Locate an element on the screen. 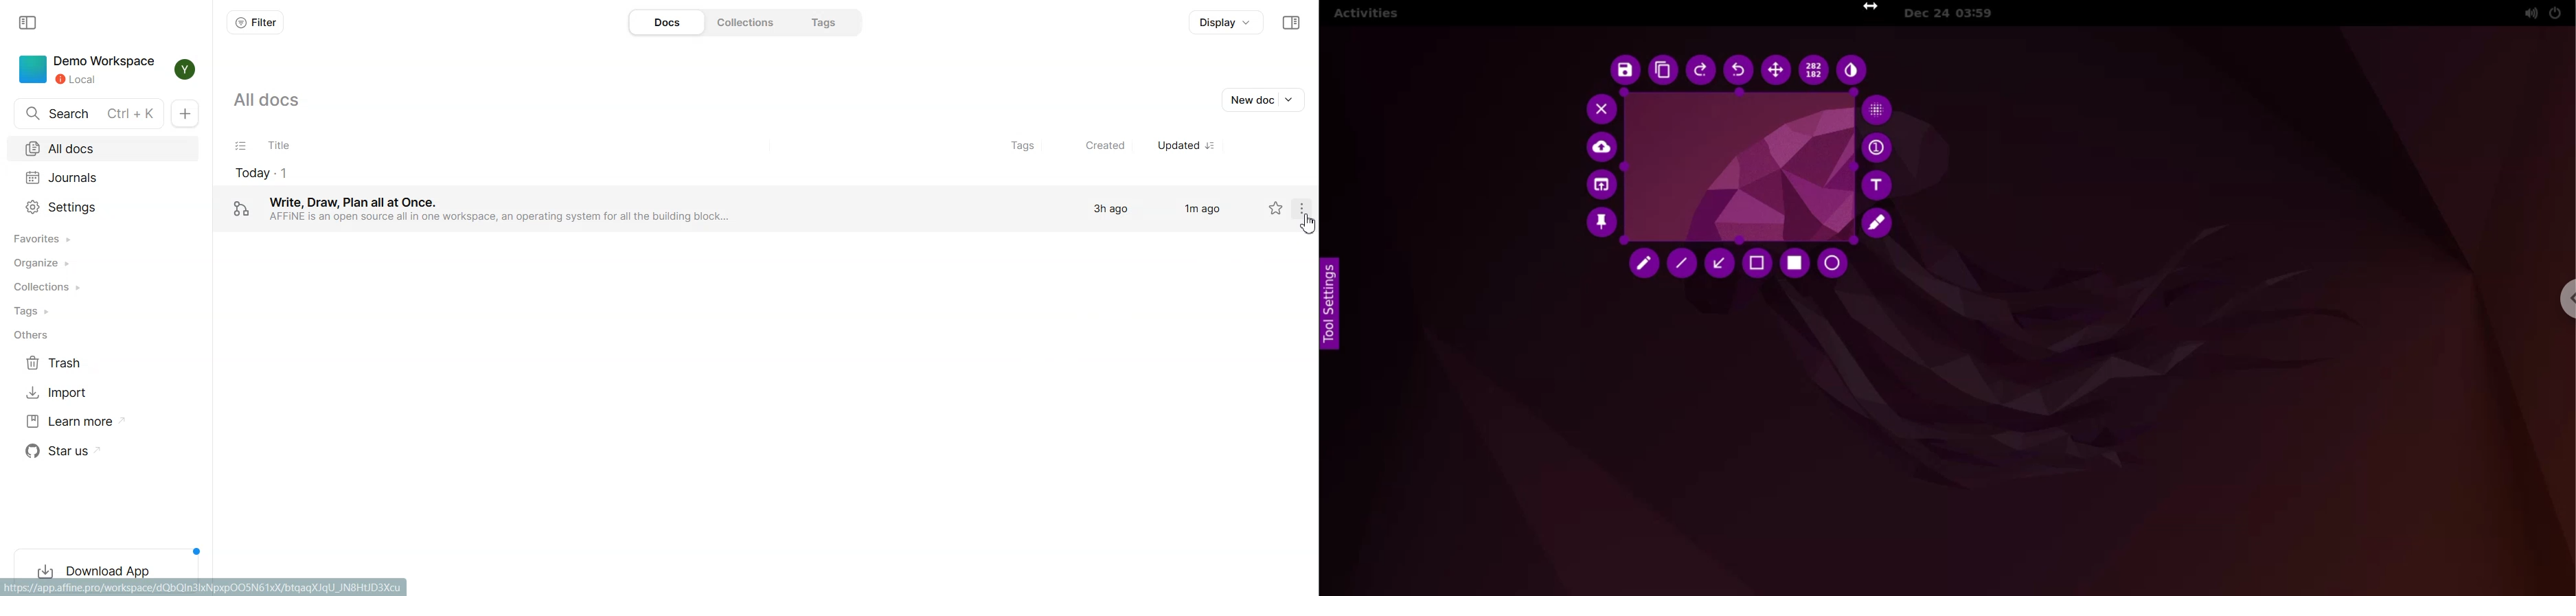 The height and width of the screenshot is (616, 2576). Collections is located at coordinates (103, 288).